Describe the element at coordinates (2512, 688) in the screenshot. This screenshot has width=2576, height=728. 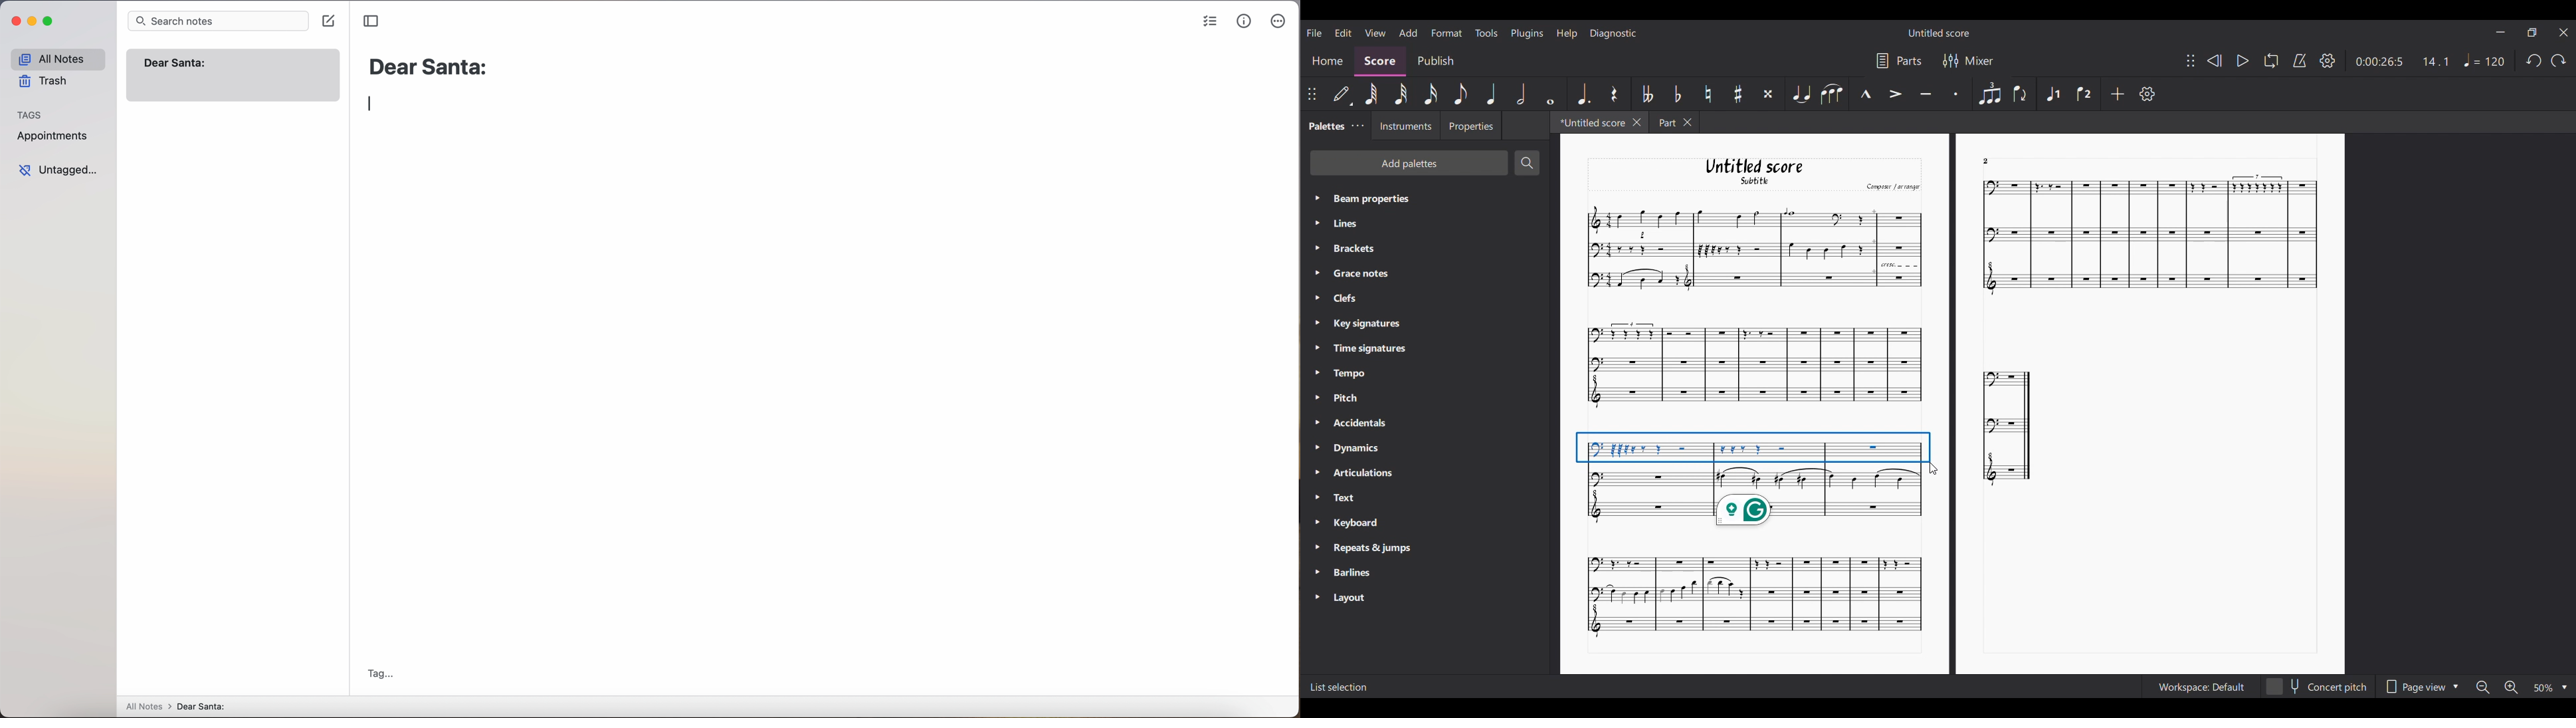
I see `Zoom in` at that location.